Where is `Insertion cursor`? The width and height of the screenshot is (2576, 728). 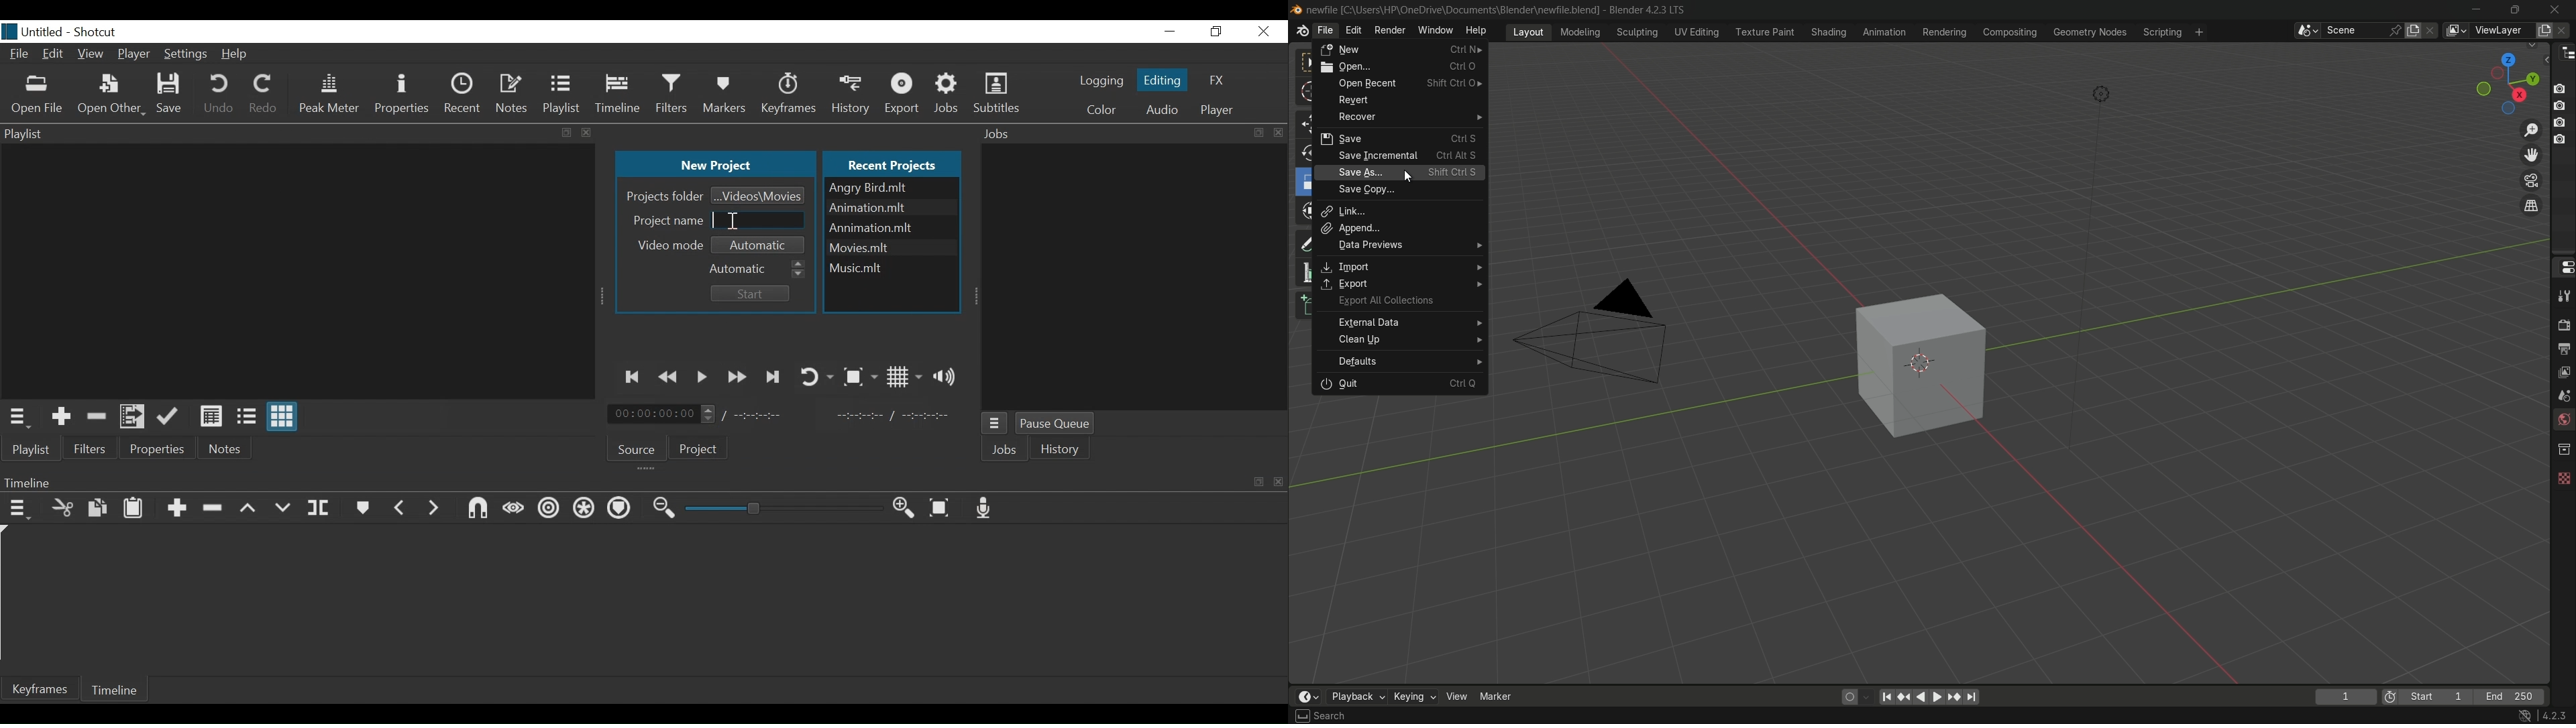
Insertion cursor is located at coordinates (731, 221).